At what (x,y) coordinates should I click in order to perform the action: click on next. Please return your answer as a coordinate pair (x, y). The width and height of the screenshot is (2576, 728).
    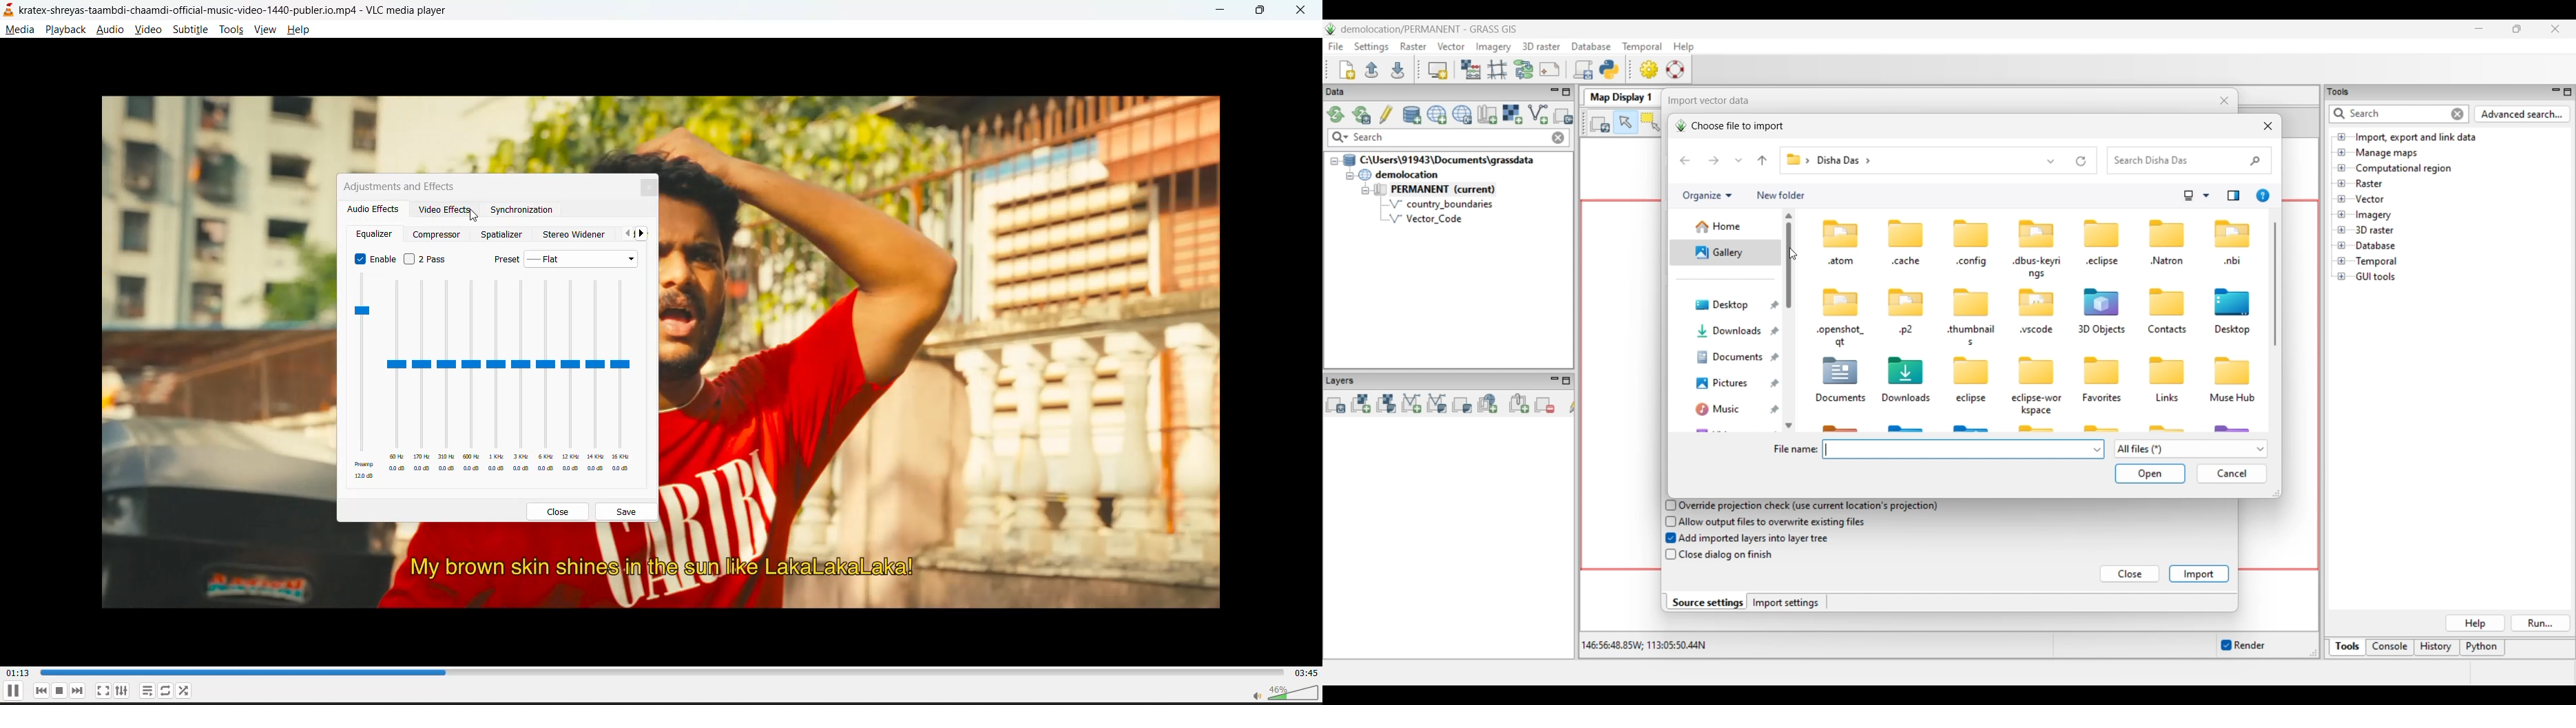
    Looking at the image, I should click on (80, 693).